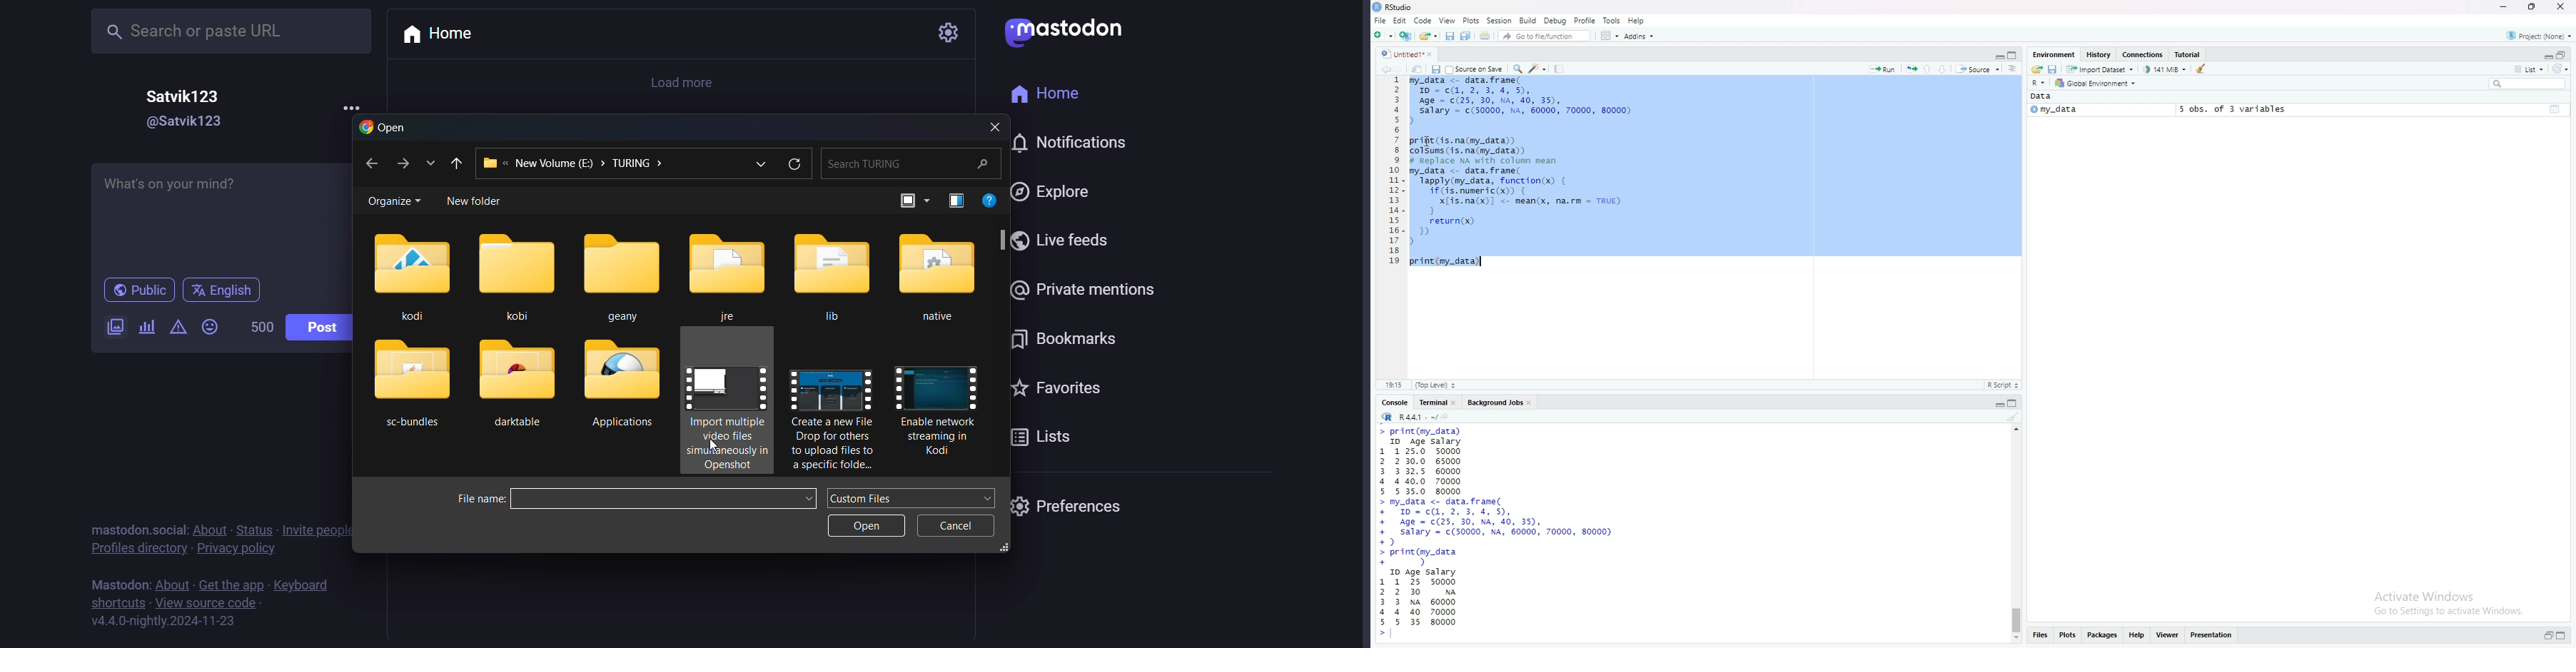 This screenshot has height=672, width=2576. Describe the element at coordinates (1466, 36) in the screenshot. I see `save all open documents` at that location.